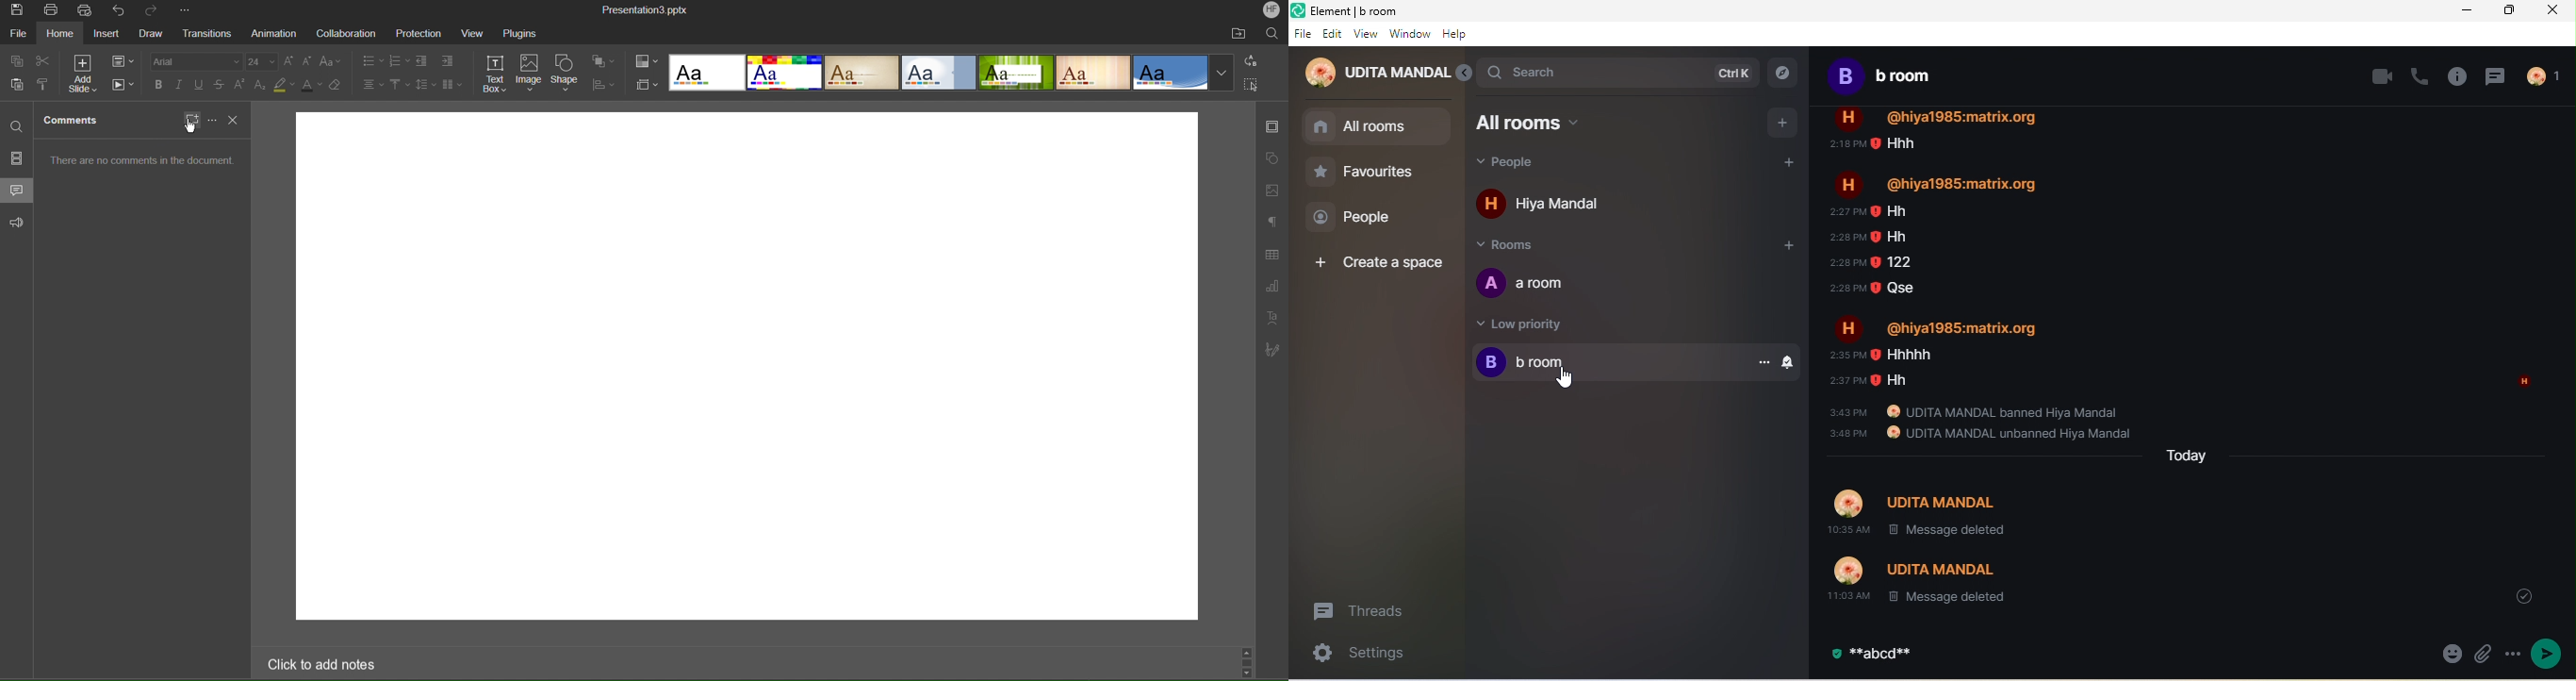  What do you see at coordinates (2551, 653) in the screenshot?
I see `send` at bounding box center [2551, 653].